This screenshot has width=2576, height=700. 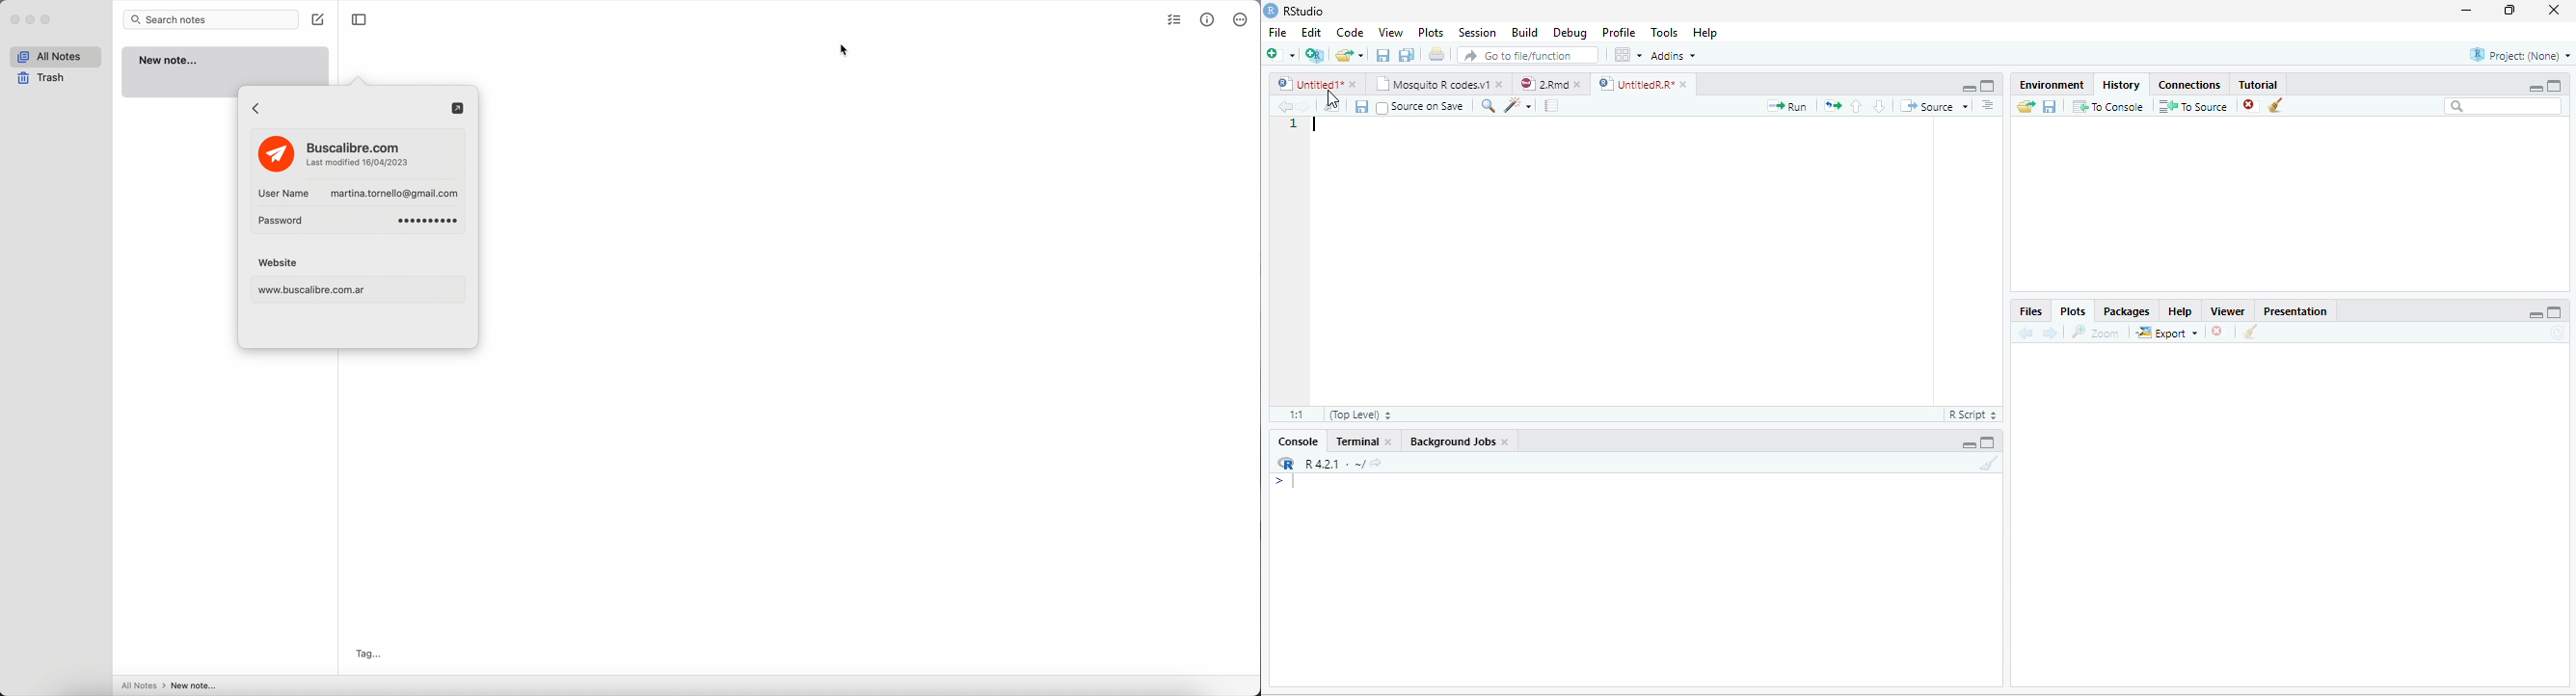 I want to click on (Top Level), so click(x=1358, y=414).